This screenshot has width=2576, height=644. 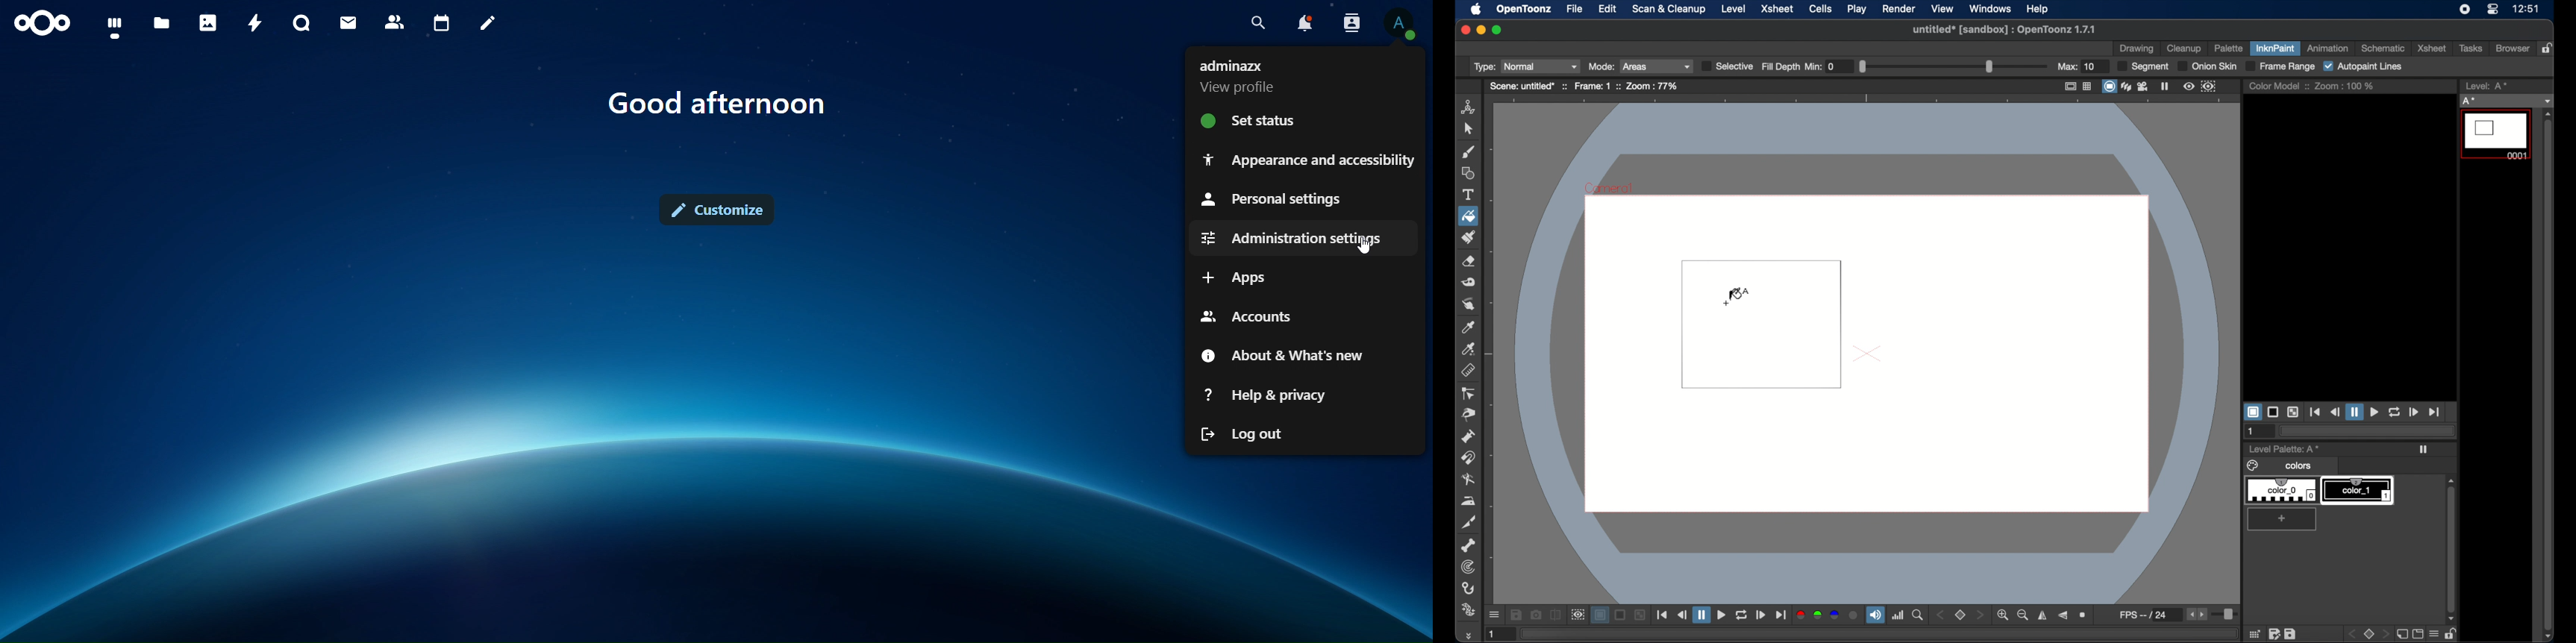 I want to click on set status, so click(x=1257, y=122).